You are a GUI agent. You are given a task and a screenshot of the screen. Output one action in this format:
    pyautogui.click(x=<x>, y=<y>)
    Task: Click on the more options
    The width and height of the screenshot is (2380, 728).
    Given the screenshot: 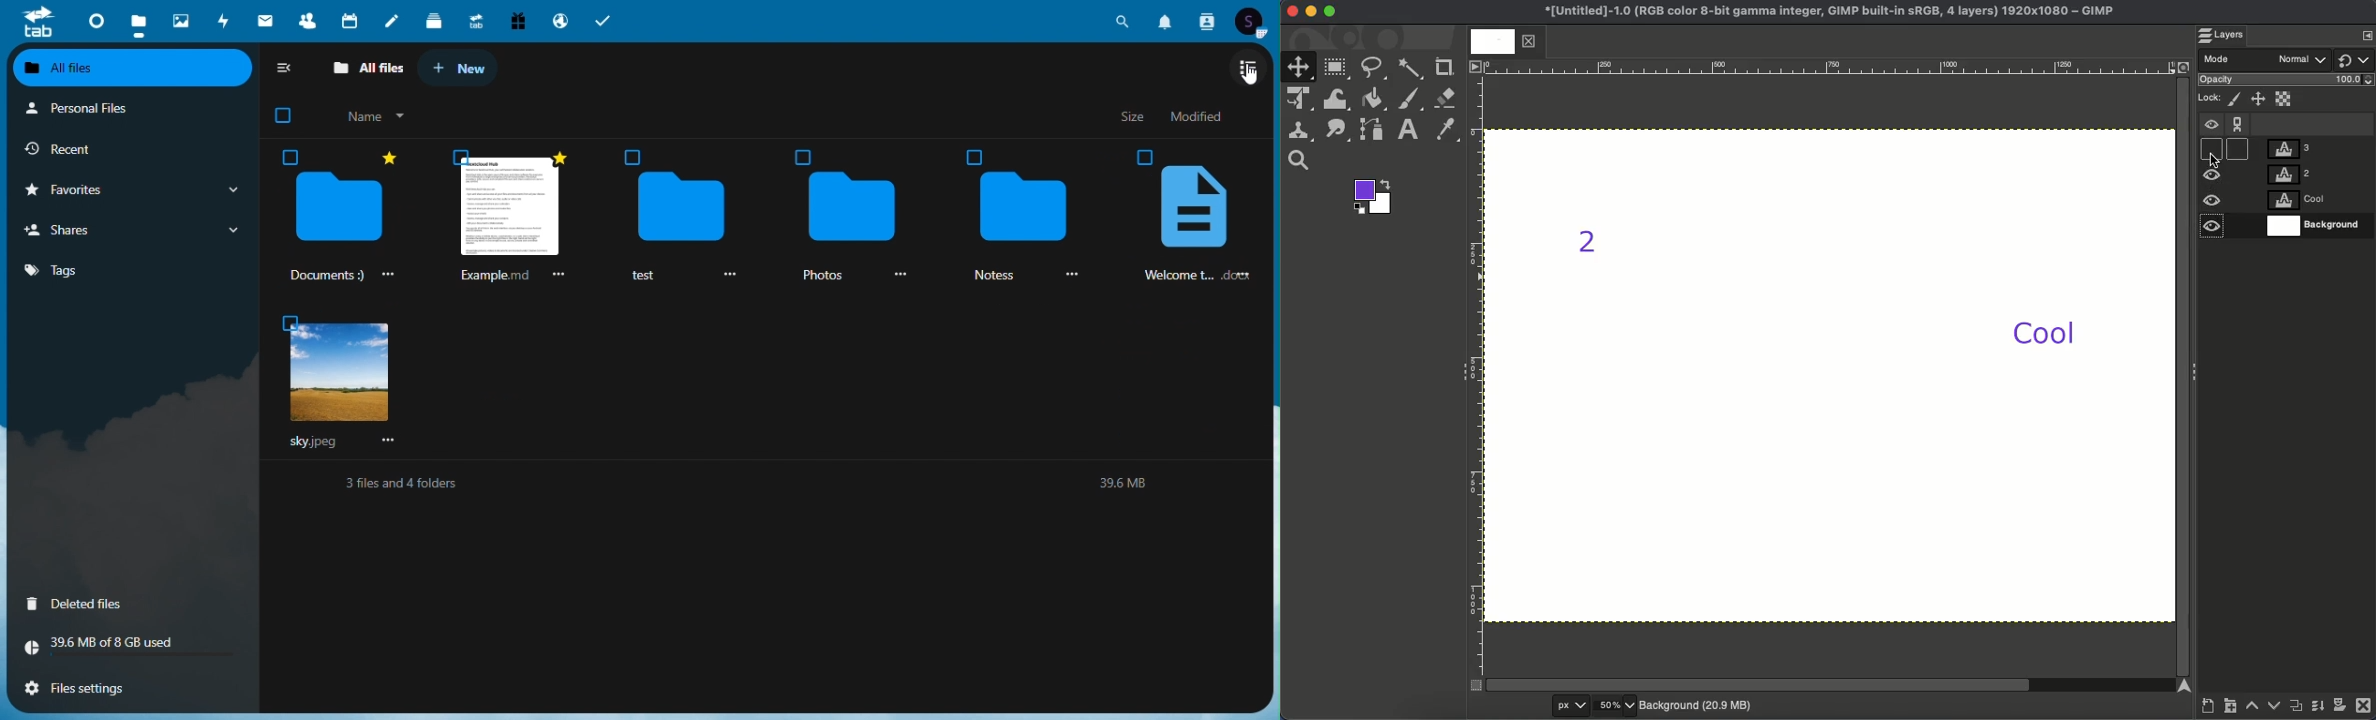 What is the action you would take?
    pyautogui.click(x=385, y=274)
    